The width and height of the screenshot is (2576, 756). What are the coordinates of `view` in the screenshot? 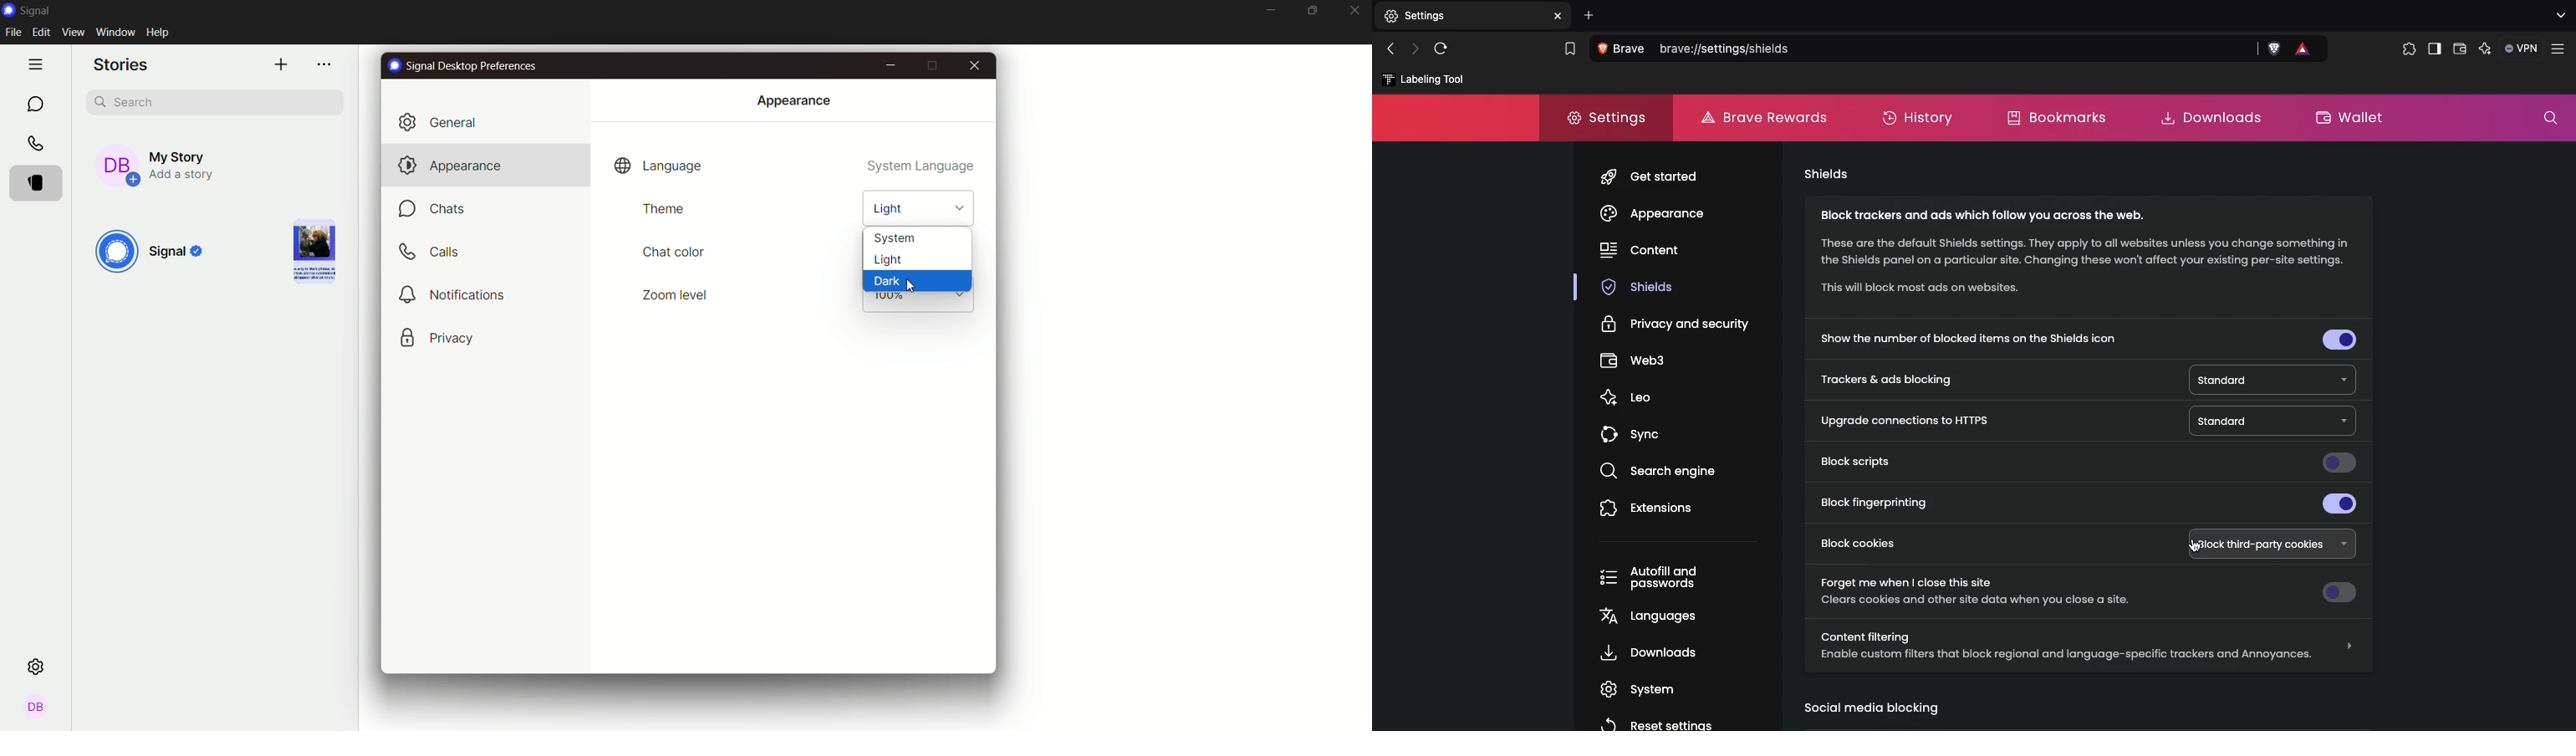 It's located at (74, 32).